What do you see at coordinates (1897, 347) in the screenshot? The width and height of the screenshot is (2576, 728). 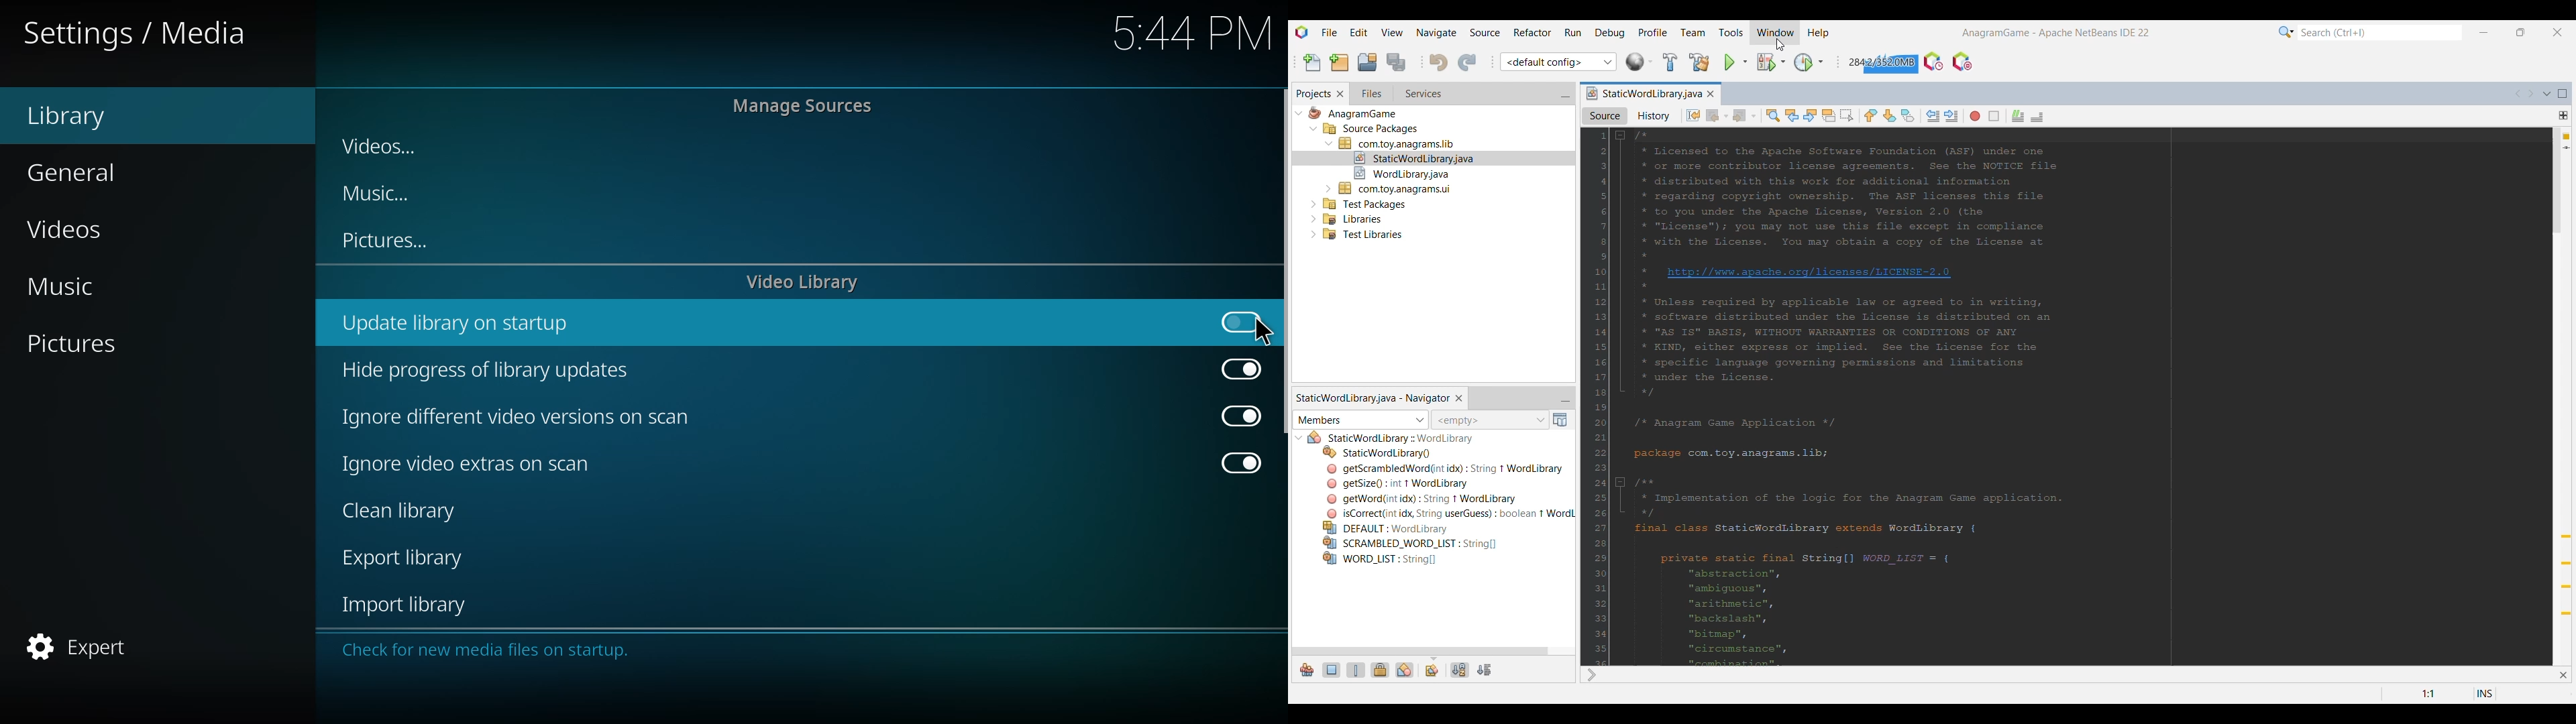 I see `` at bounding box center [1897, 347].